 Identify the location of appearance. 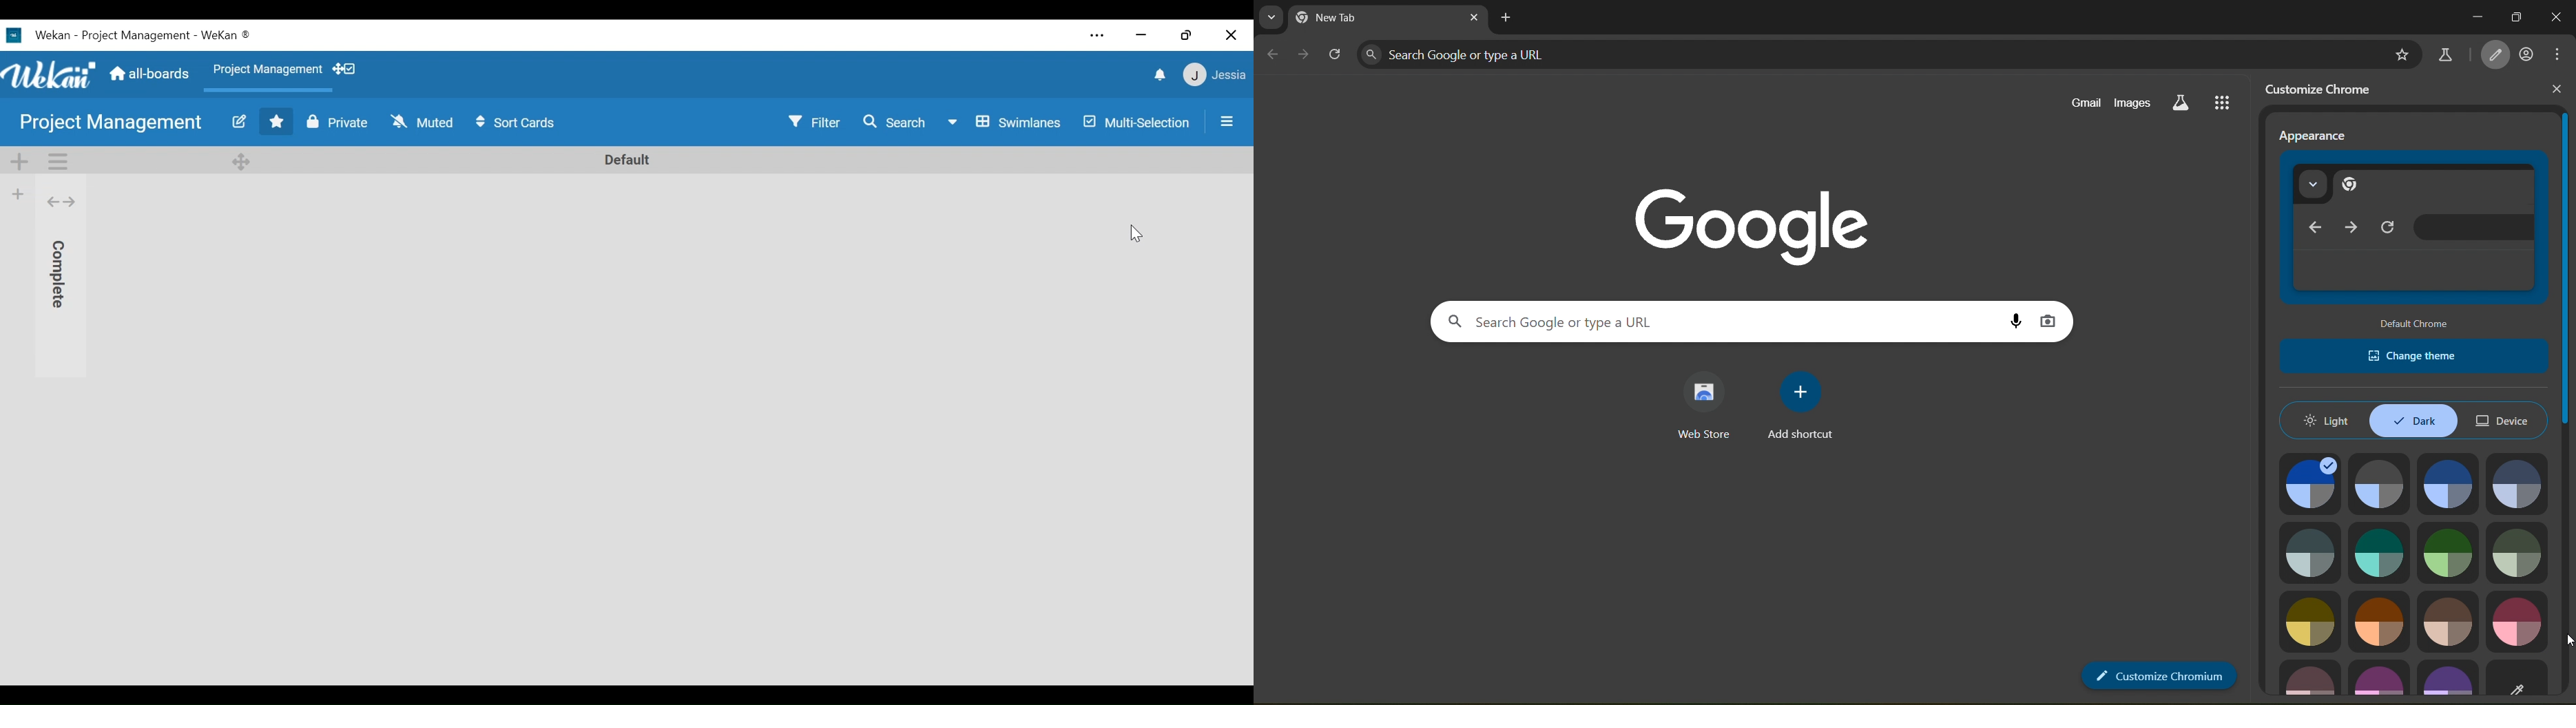
(2414, 231).